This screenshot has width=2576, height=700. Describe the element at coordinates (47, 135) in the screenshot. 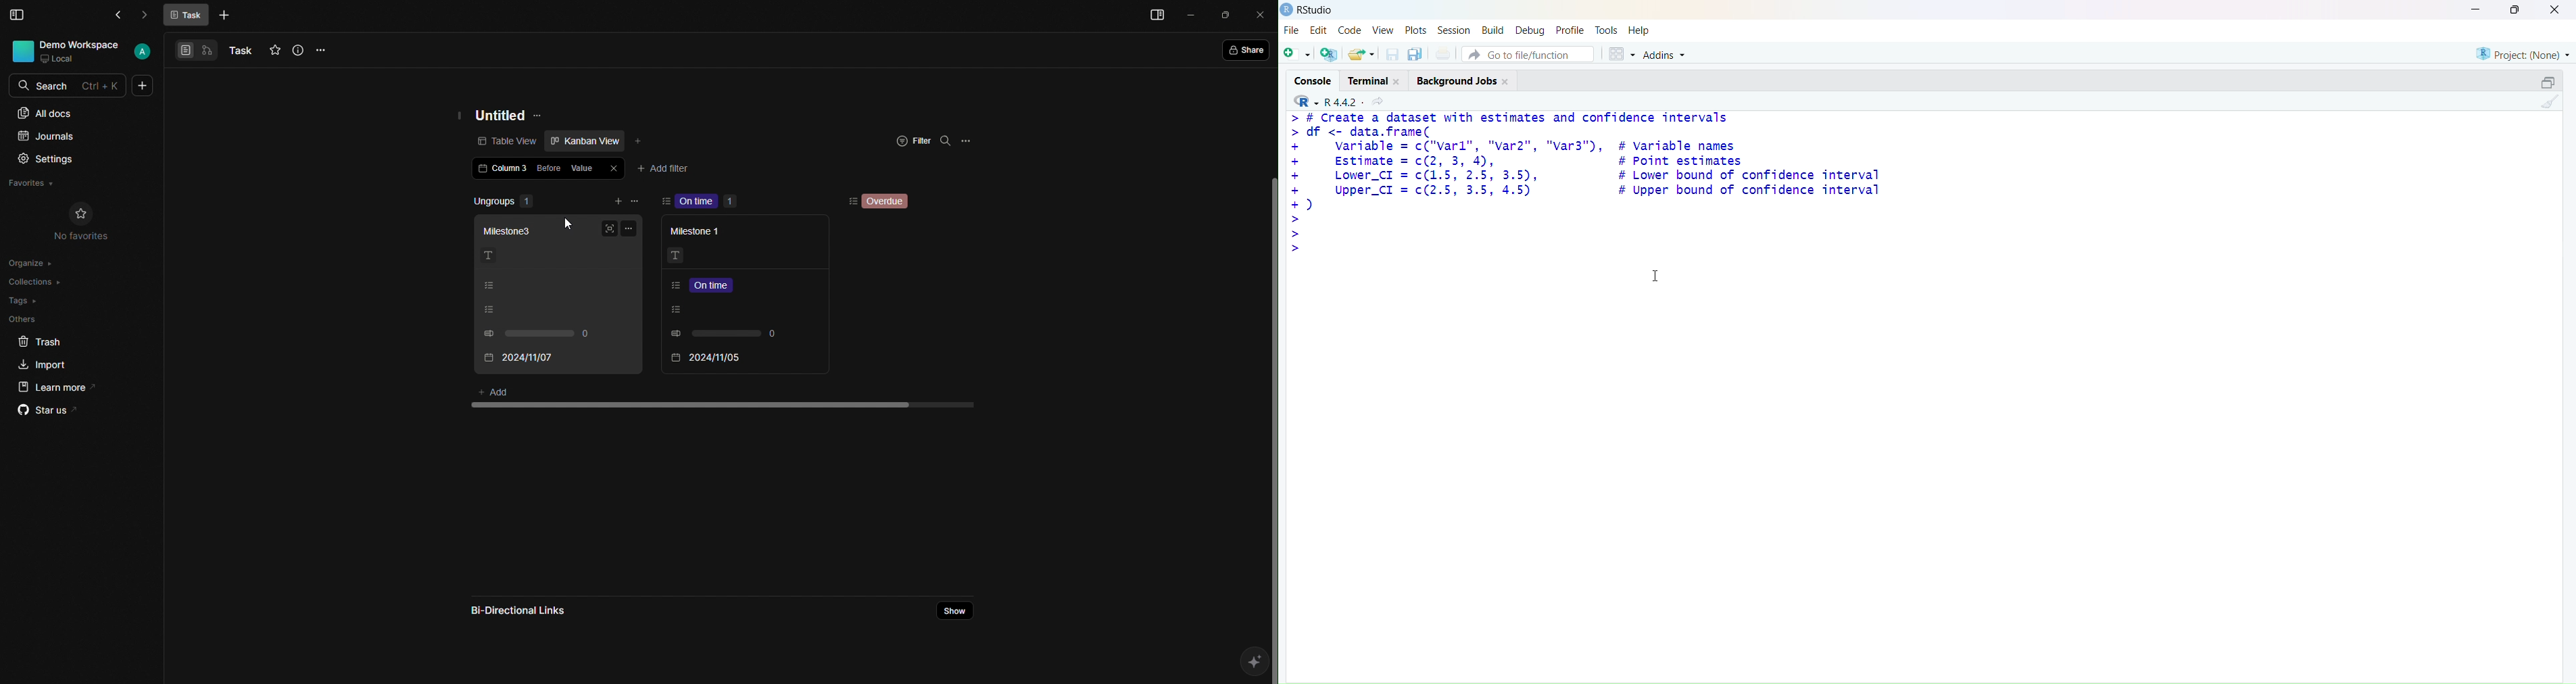

I see `Journals` at that location.